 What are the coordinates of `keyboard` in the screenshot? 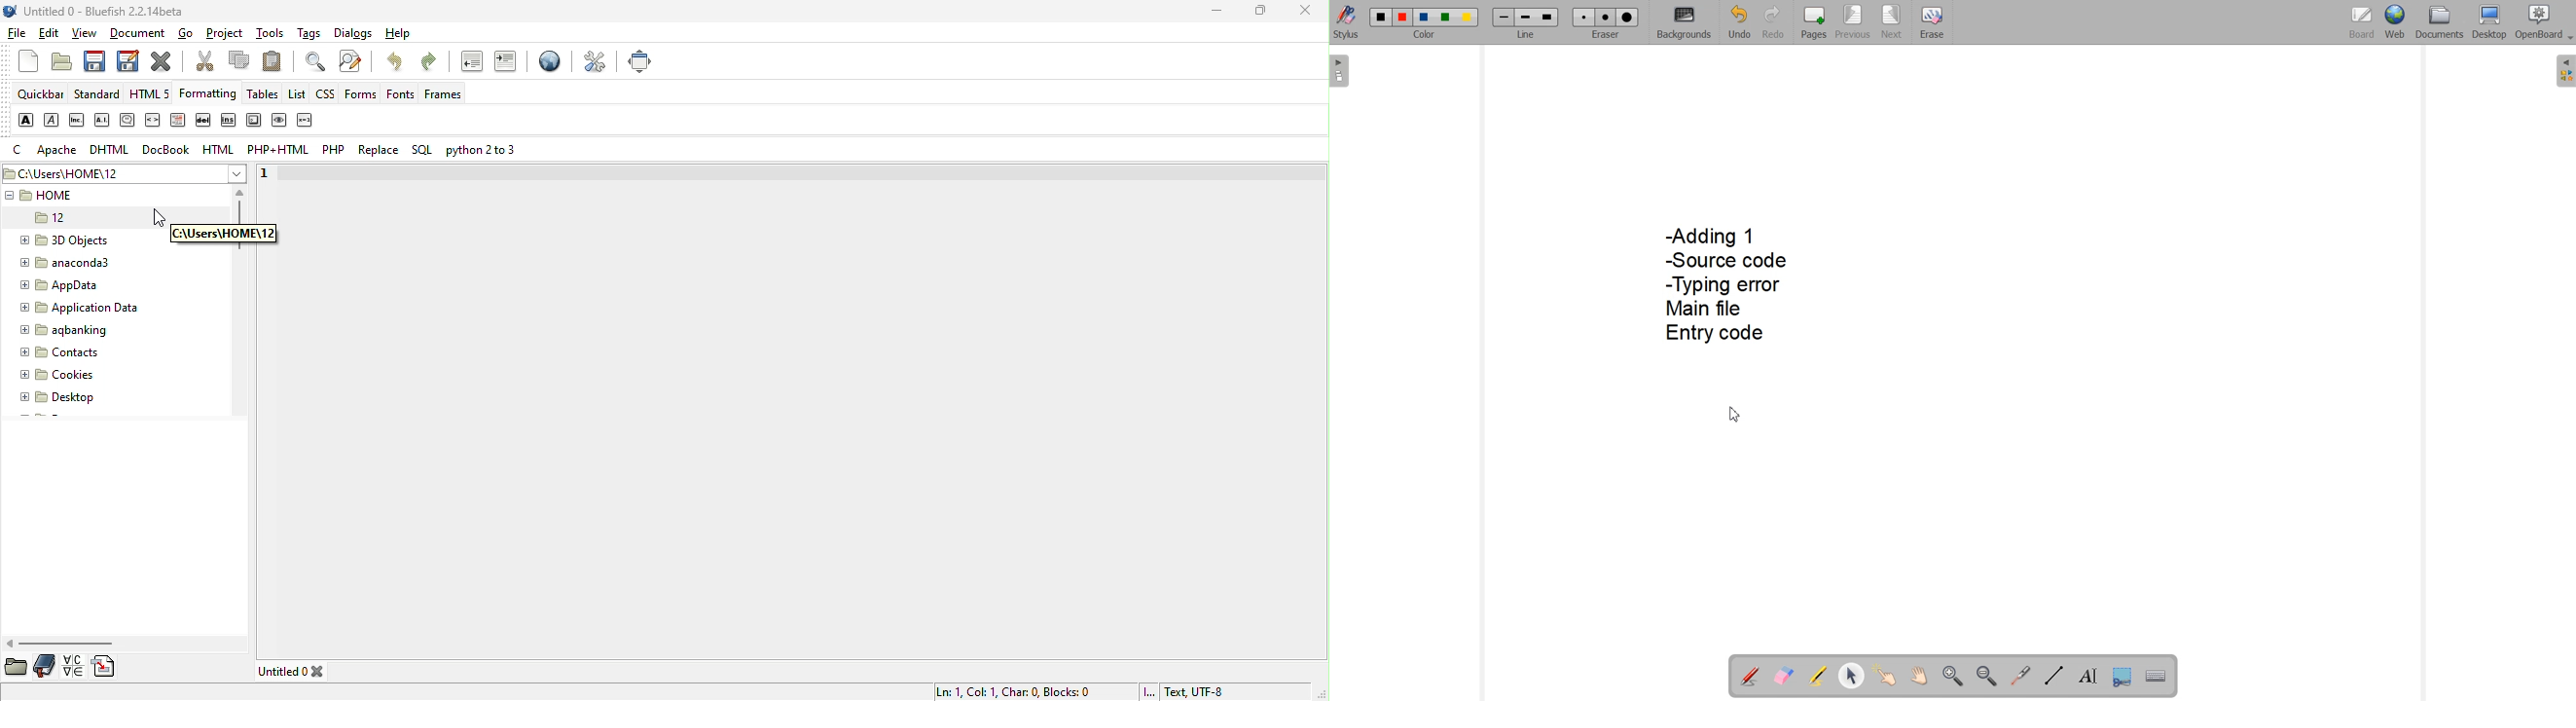 It's located at (250, 122).